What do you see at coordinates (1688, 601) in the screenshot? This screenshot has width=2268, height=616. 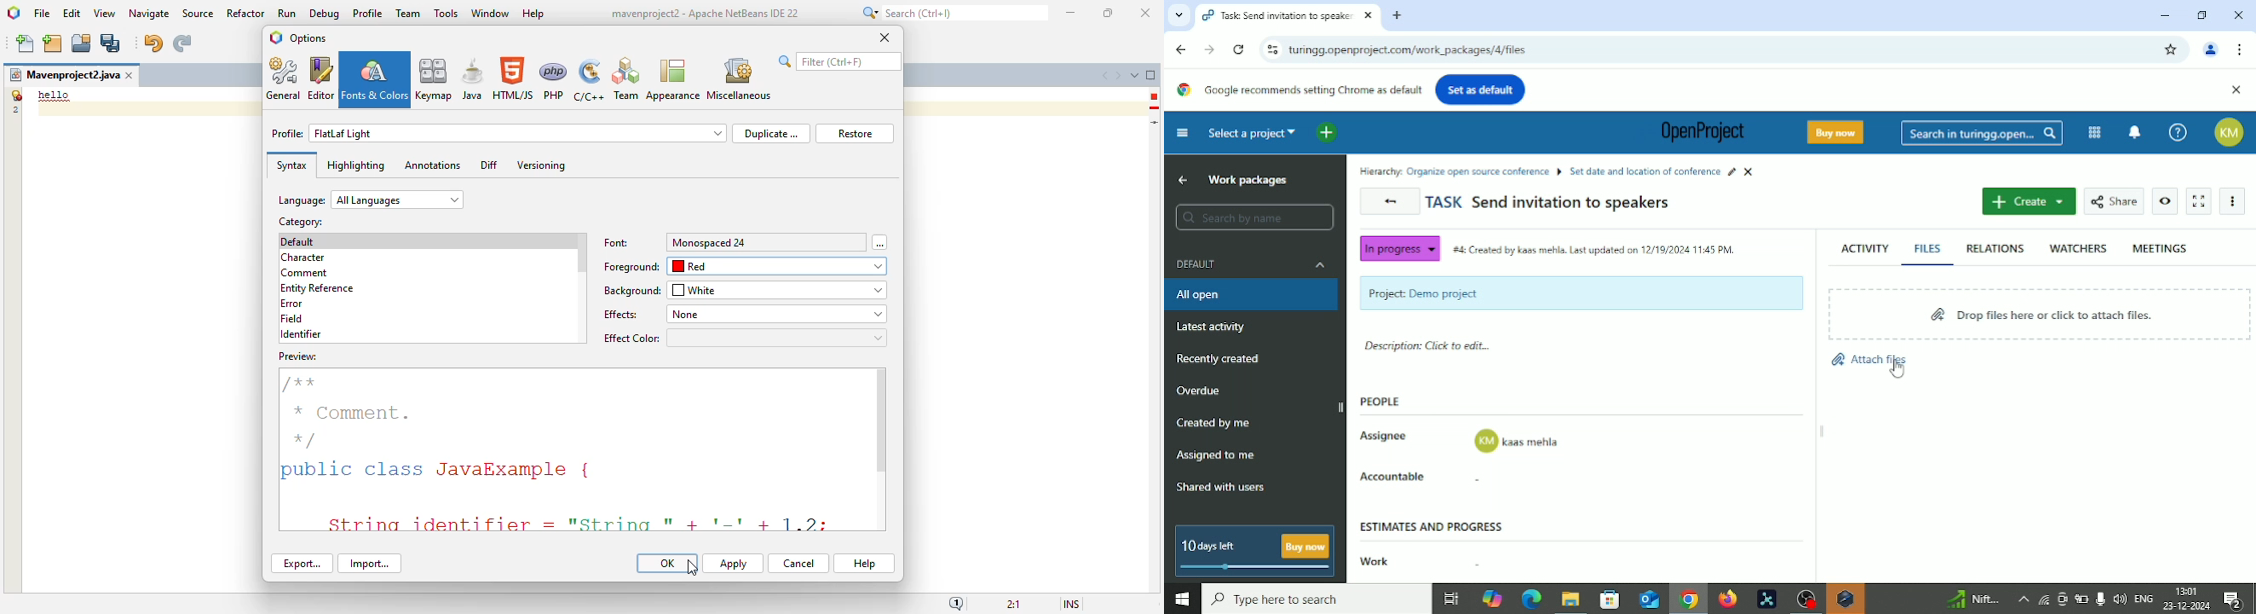 I see `Google chrome` at bounding box center [1688, 601].